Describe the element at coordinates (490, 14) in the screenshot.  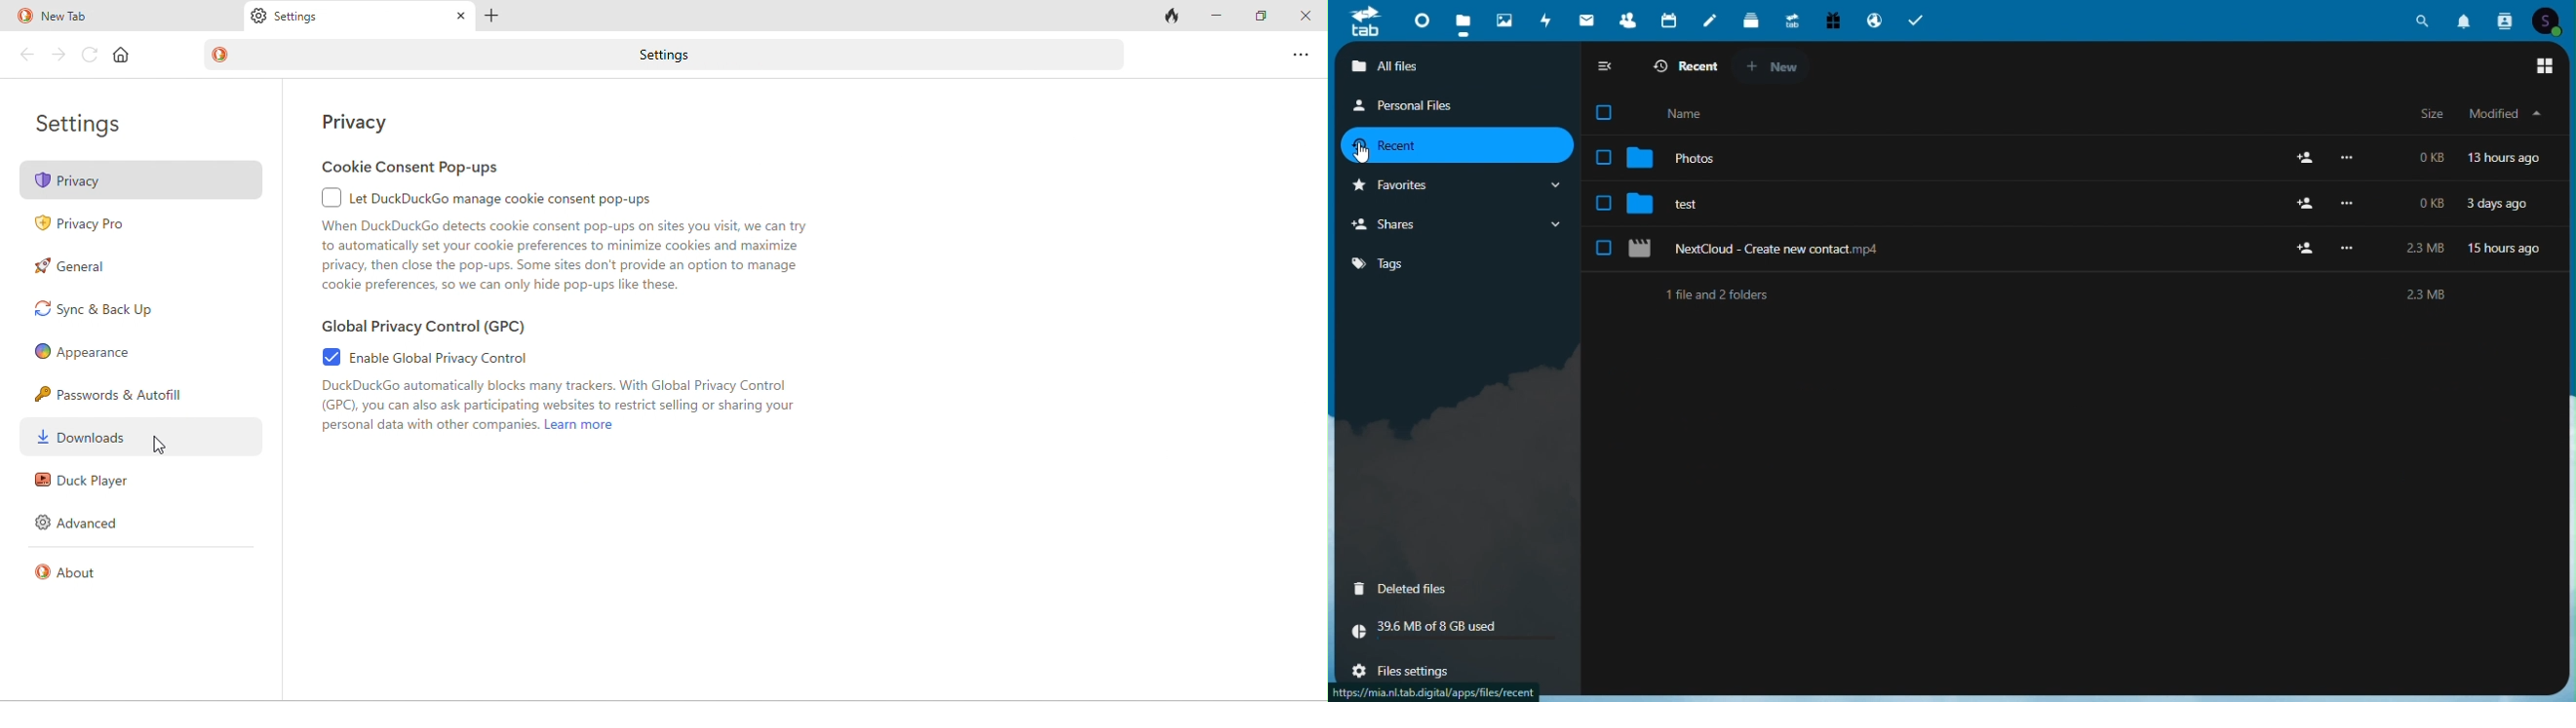
I see `plus tab` at that location.